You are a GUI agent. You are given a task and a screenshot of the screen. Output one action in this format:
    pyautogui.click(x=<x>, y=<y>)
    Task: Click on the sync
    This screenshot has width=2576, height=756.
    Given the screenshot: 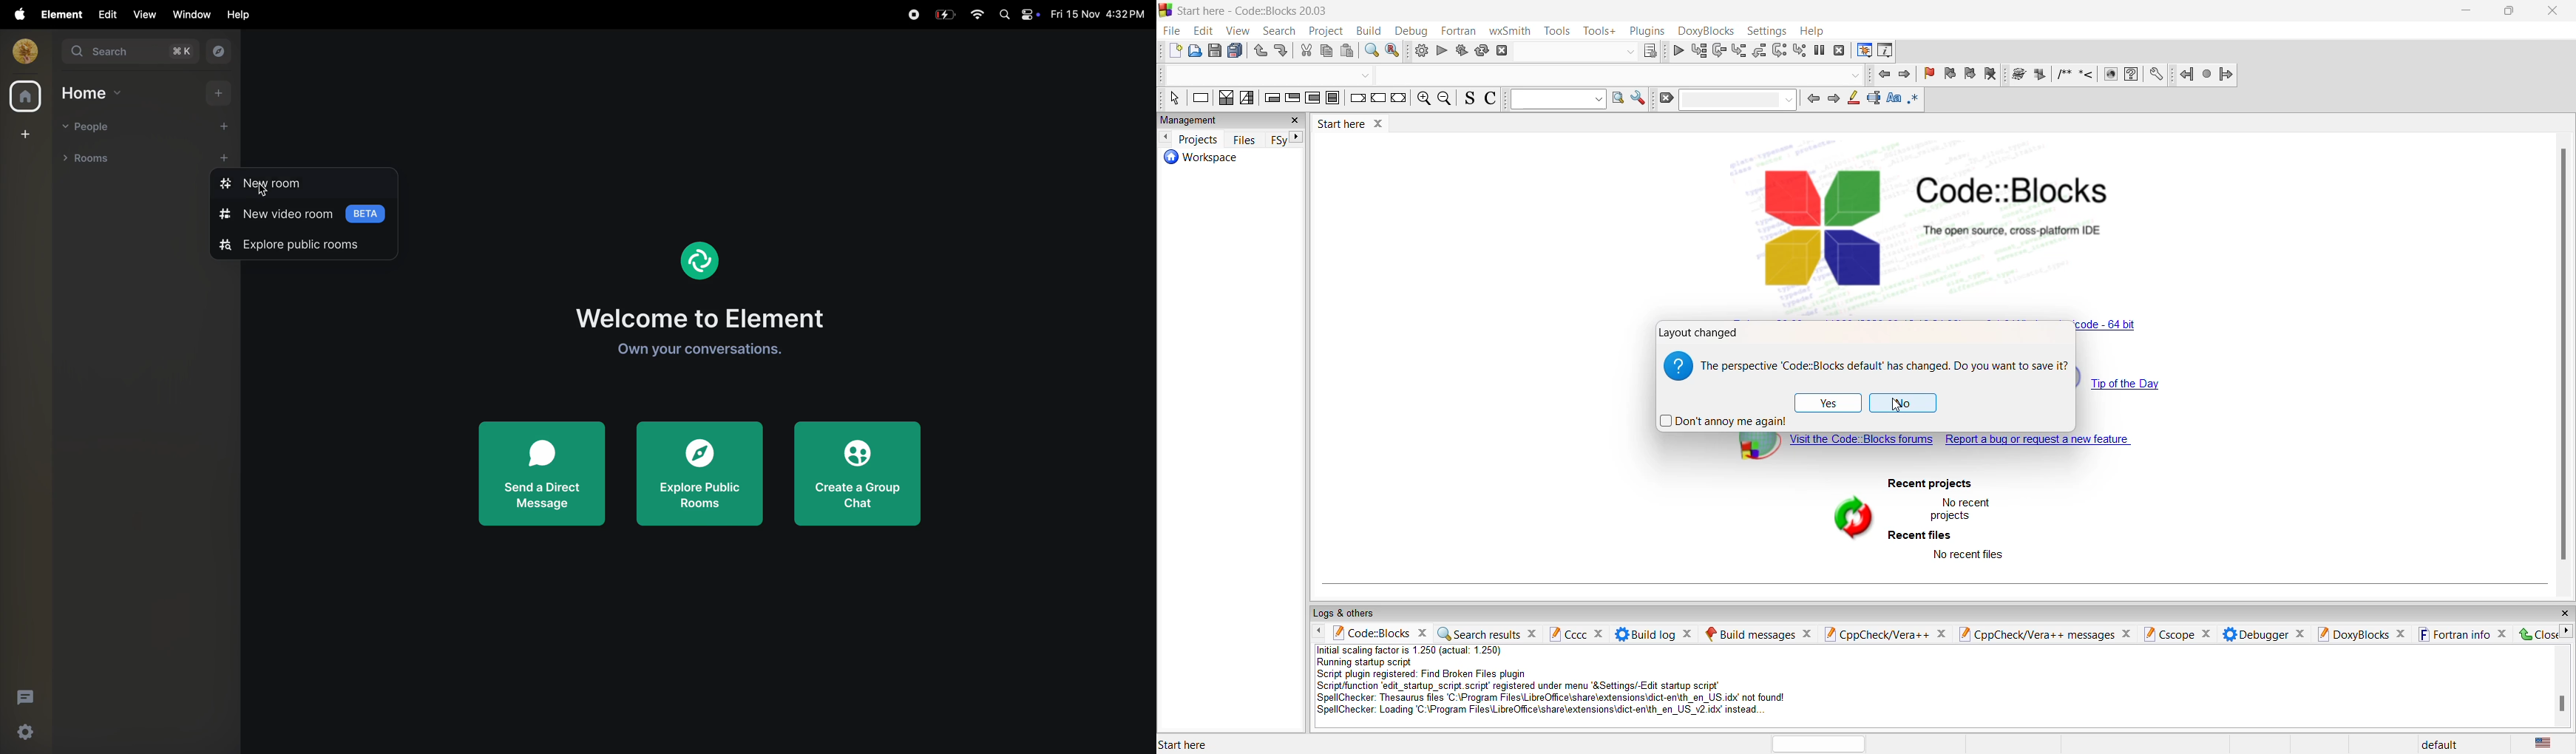 What is the action you would take?
    pyautogui.click(x=1278, y=138)
    